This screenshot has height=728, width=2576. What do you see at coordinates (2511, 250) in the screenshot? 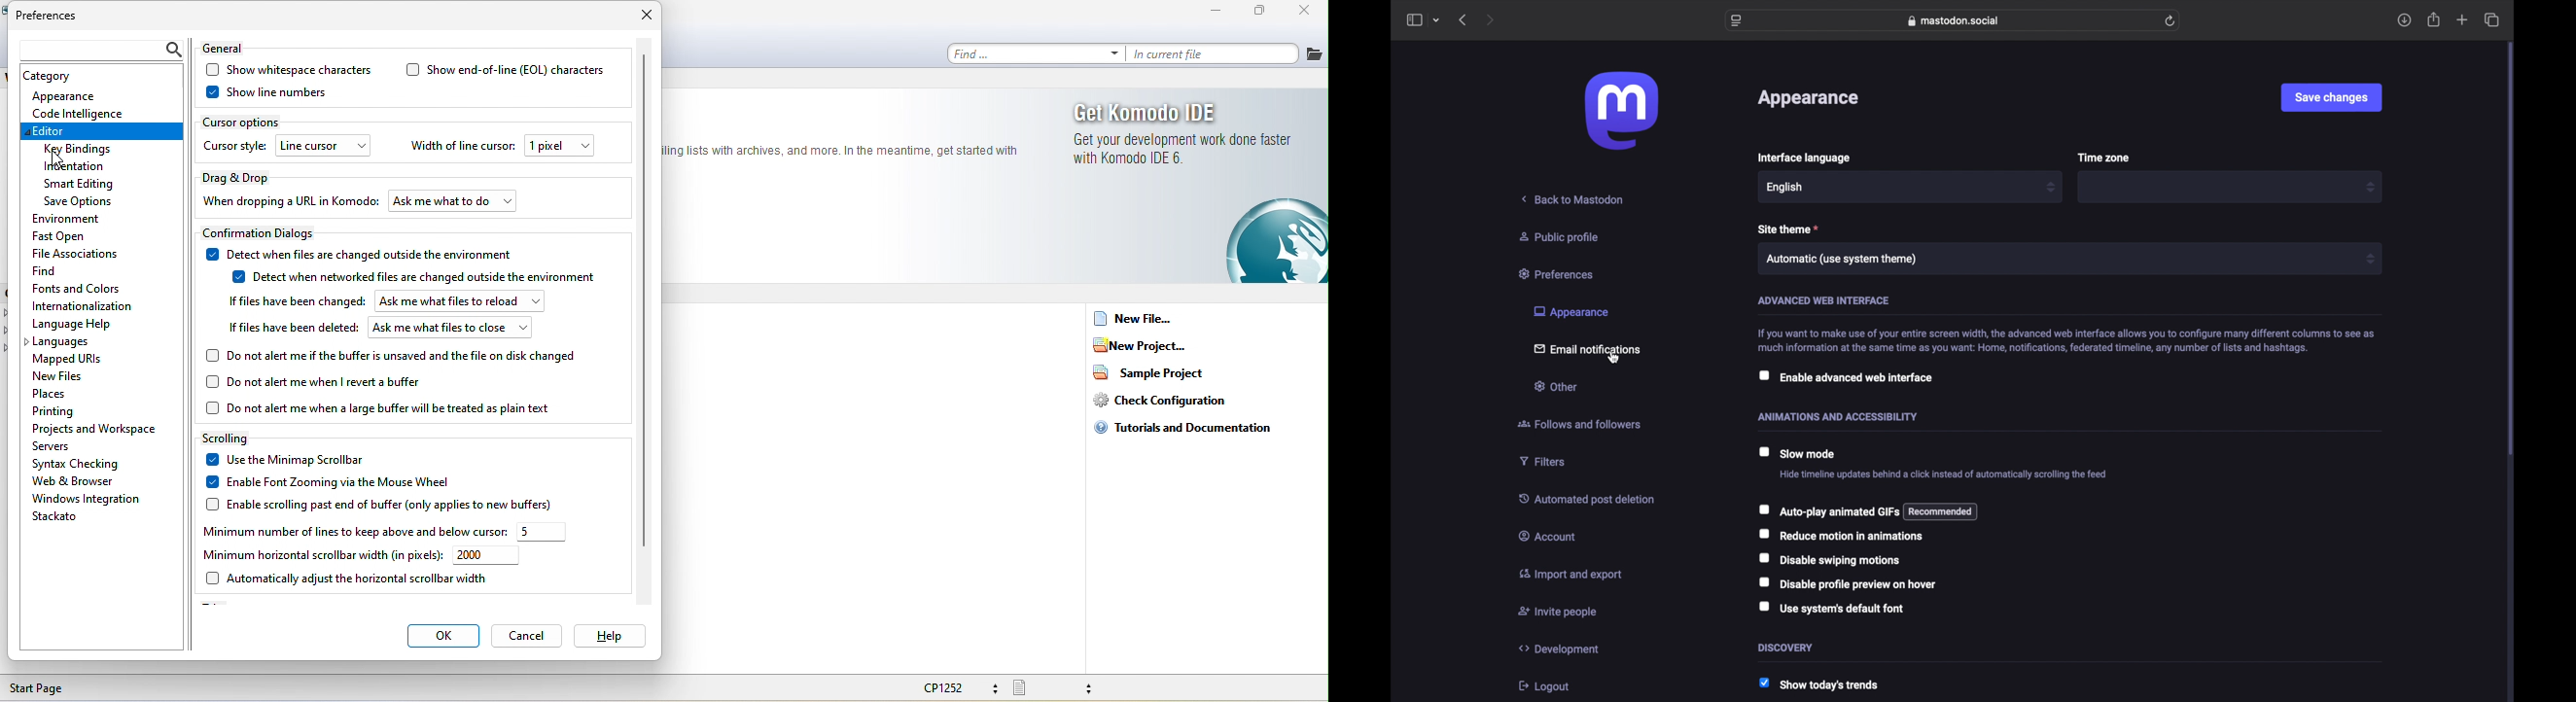
I see `scroll bar` at bounding box center [2511, 250].